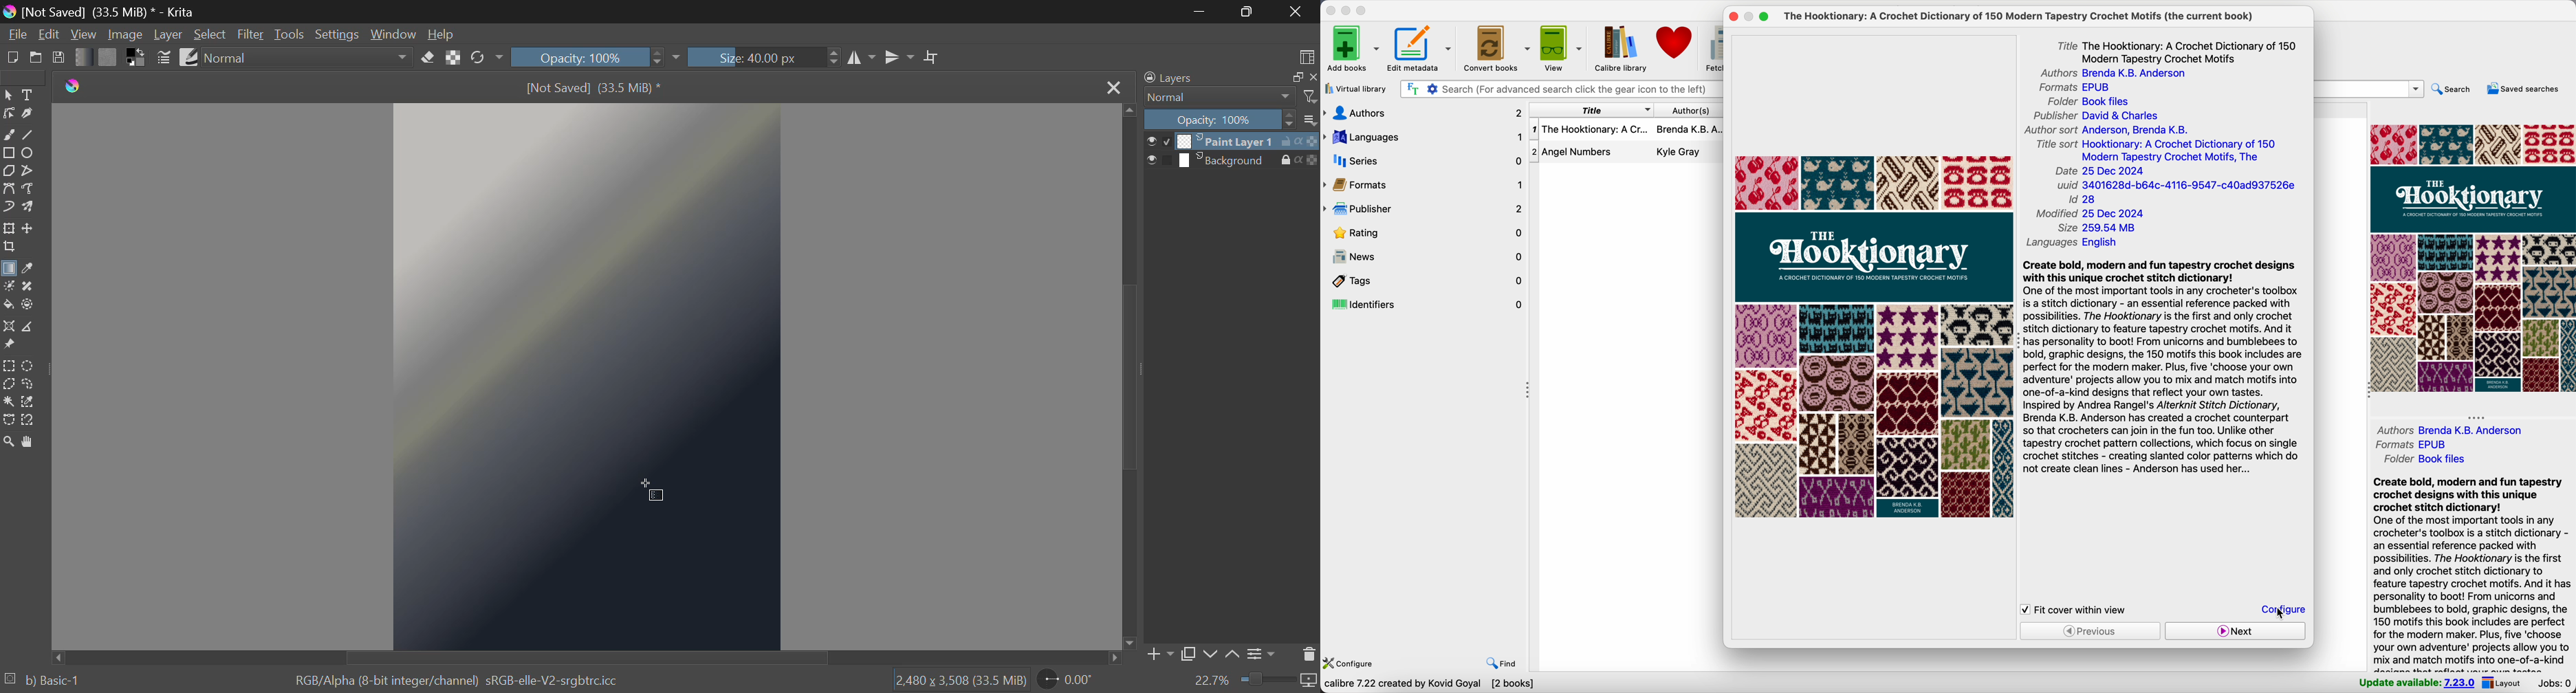  What do you see at coordinates (336, 34) in the screenshot?
I see `Settings` at bounding box center [336, 34].